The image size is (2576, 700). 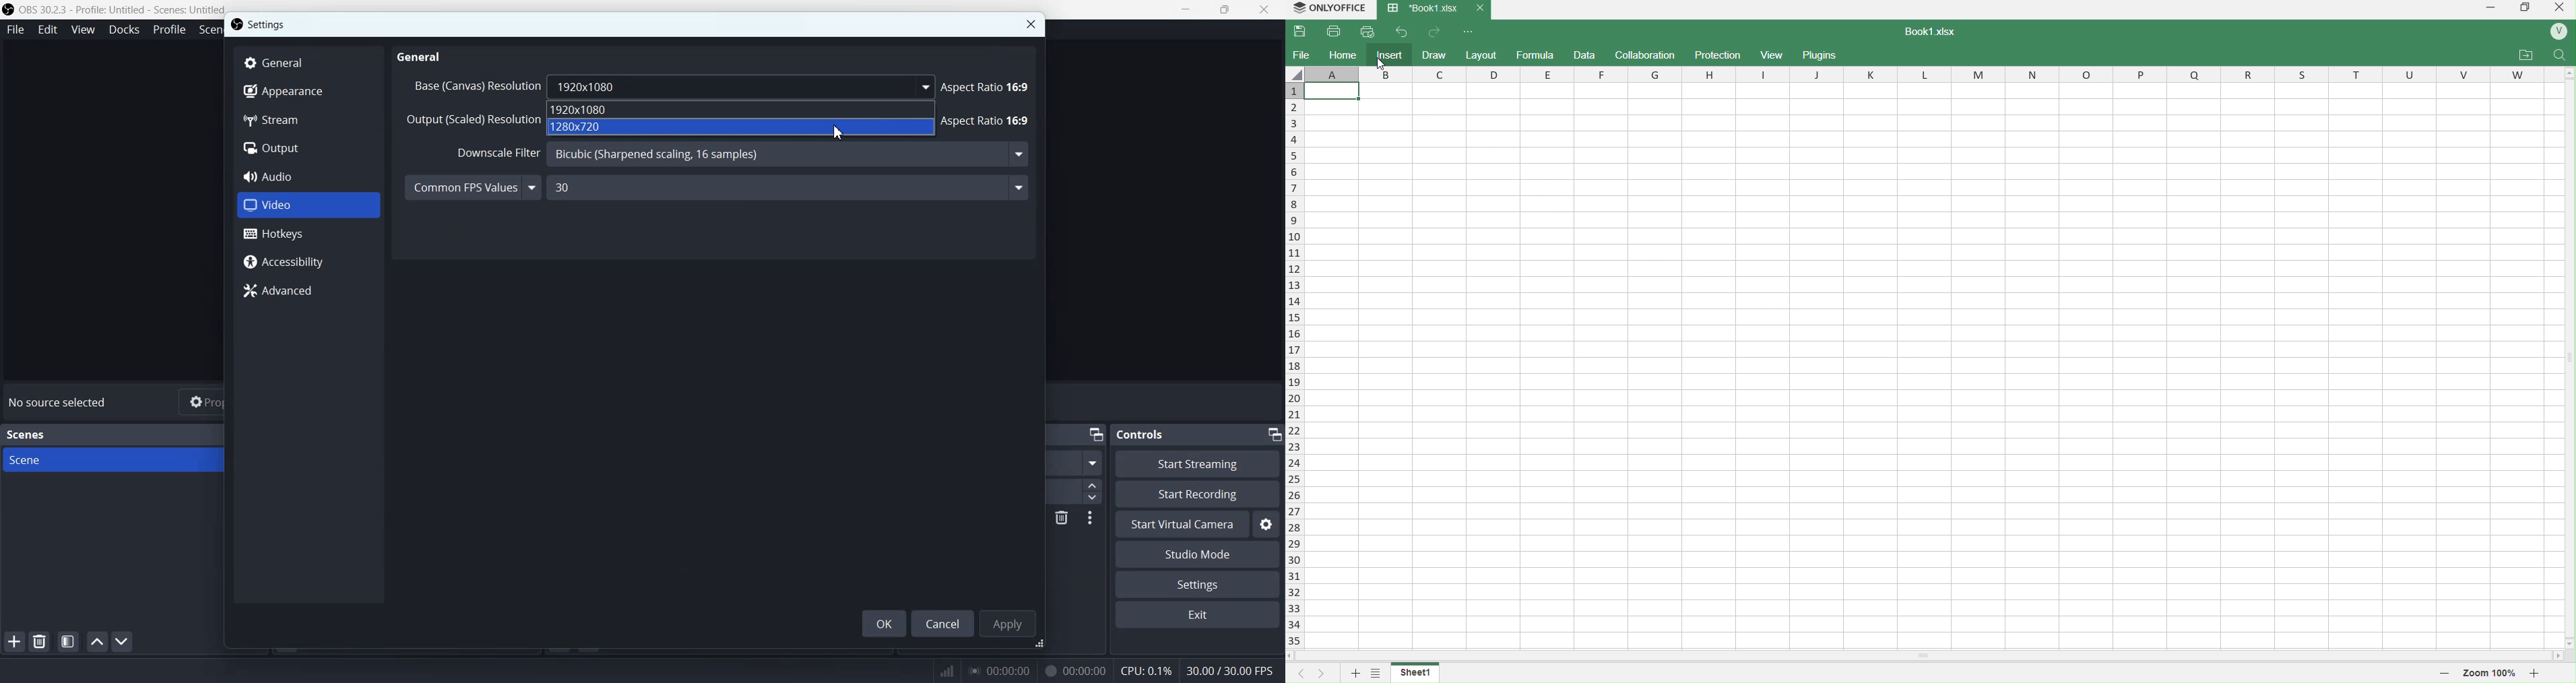 What do you see at coordinates (1389, 55) in the screenshot?
I see `insert` at bounding box center [1389, 55].